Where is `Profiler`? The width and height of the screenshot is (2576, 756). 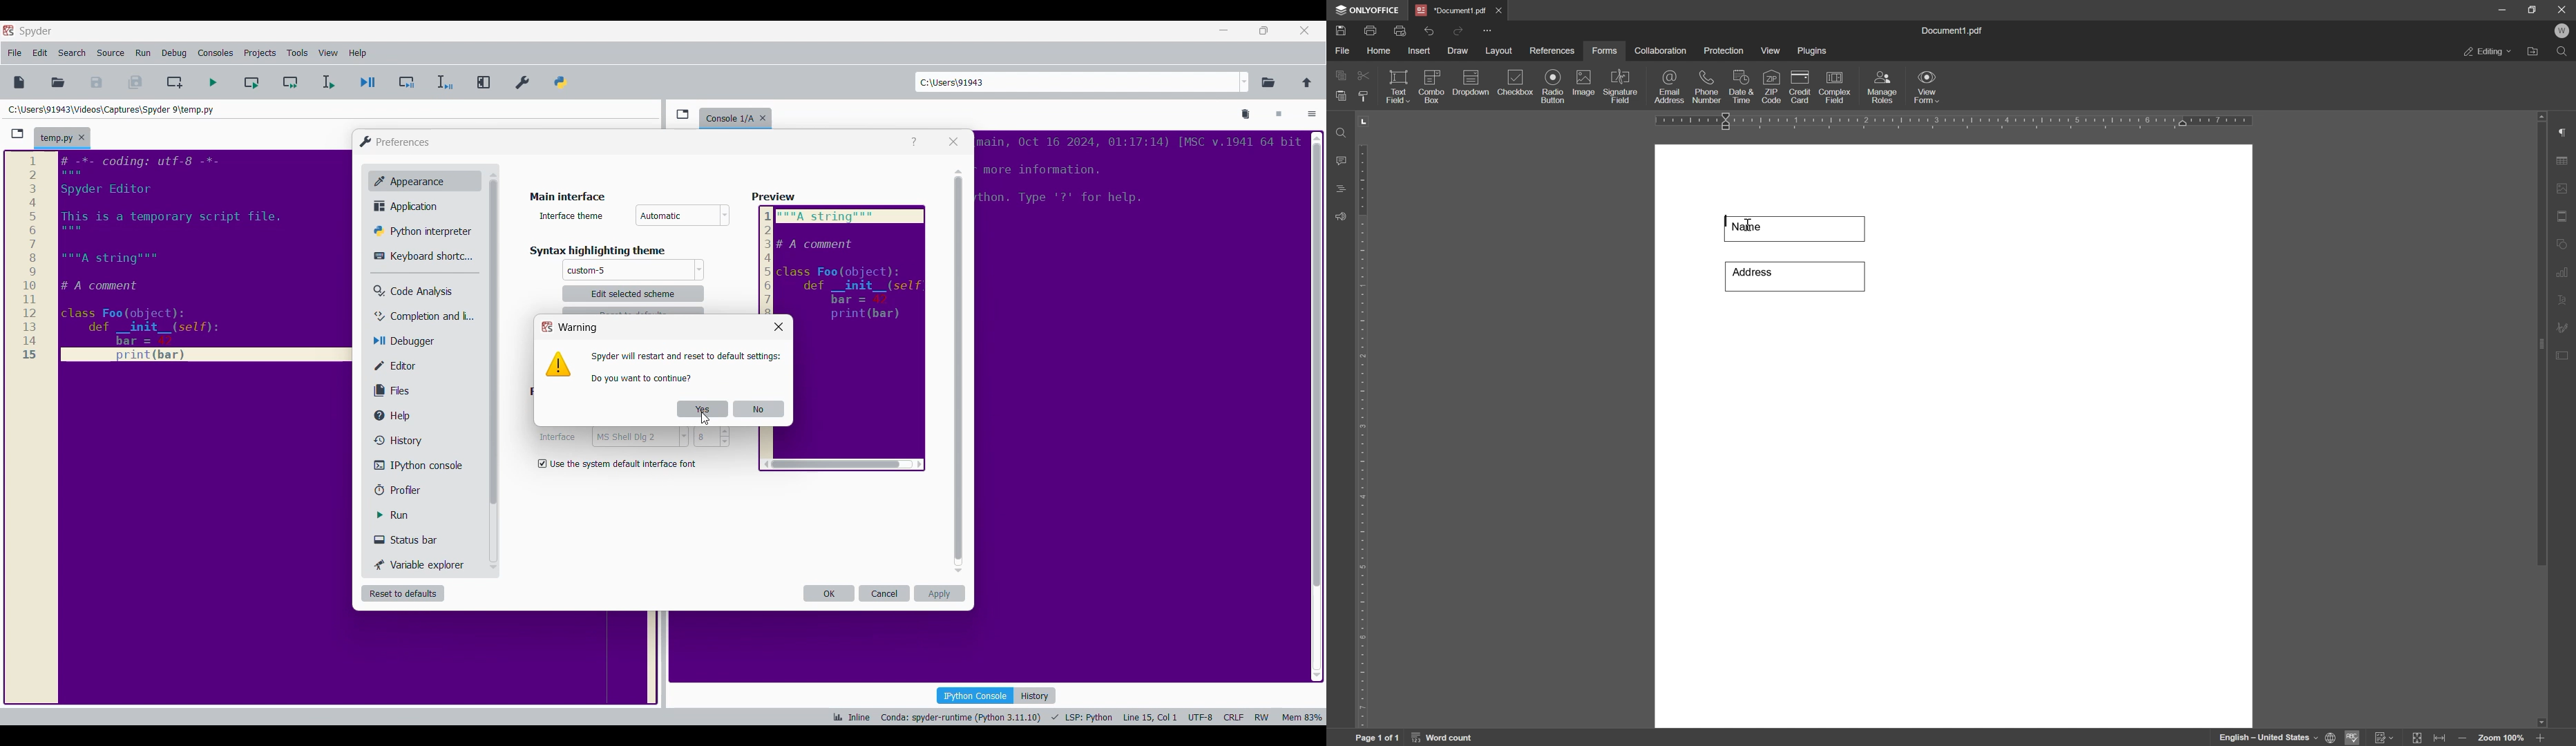
Profiler is located at coordinates (424, 489).